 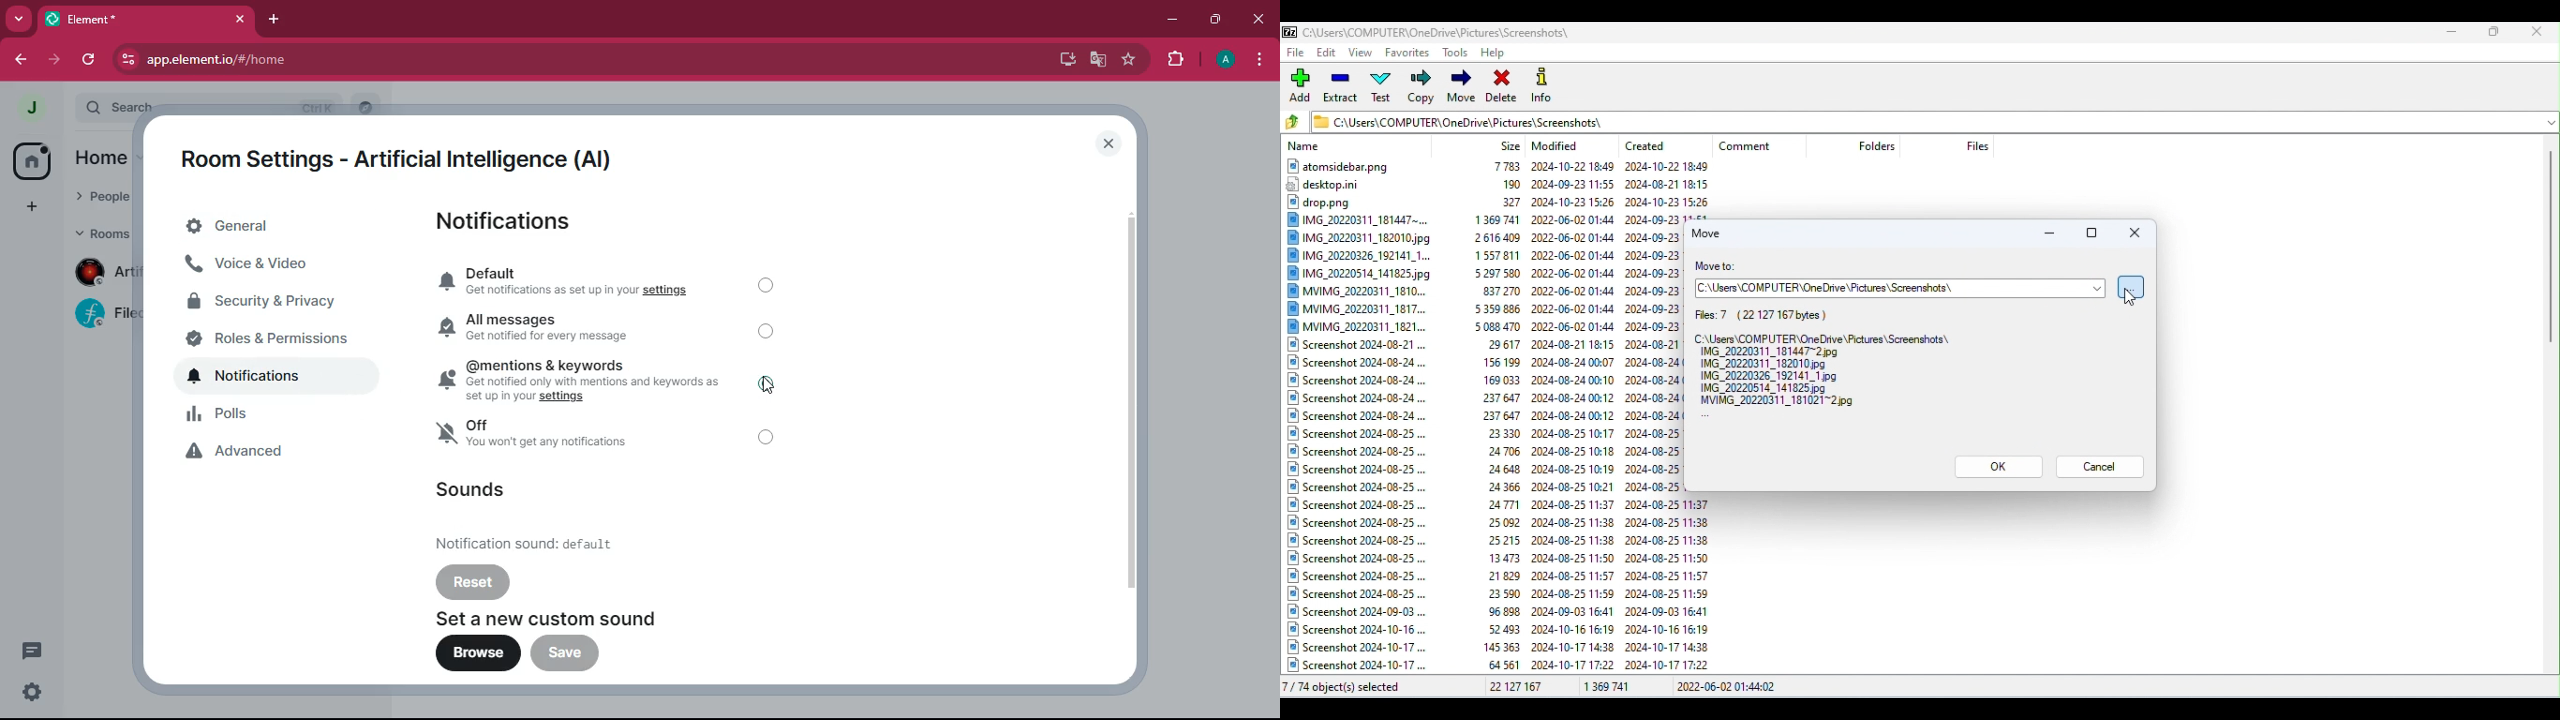 What do you see at coordinates (566, 653) in the screenshot?
I see `save` at bounding box center [566, 653].